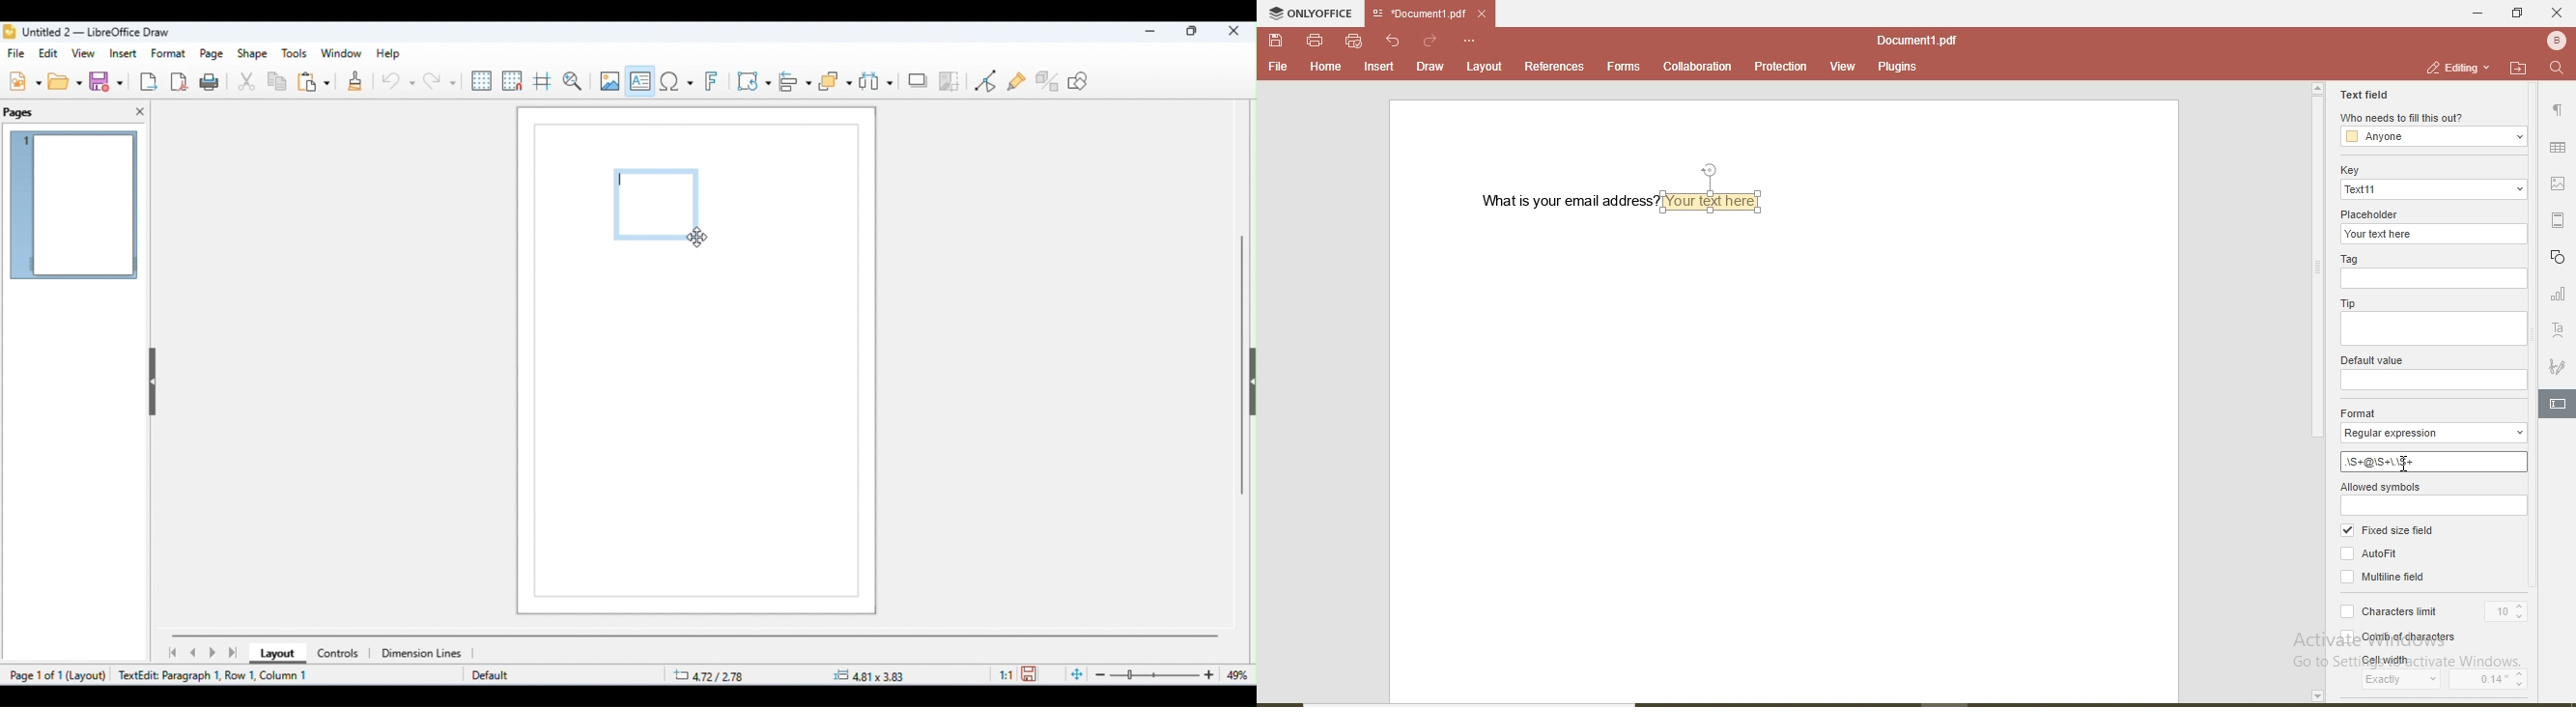 The height and width of the screenshot is (728, 2576). What do you see at coordinates (1243, 360) in the screenshot?
I see `vertical scroll bar` at bounding box center [1243, 360].